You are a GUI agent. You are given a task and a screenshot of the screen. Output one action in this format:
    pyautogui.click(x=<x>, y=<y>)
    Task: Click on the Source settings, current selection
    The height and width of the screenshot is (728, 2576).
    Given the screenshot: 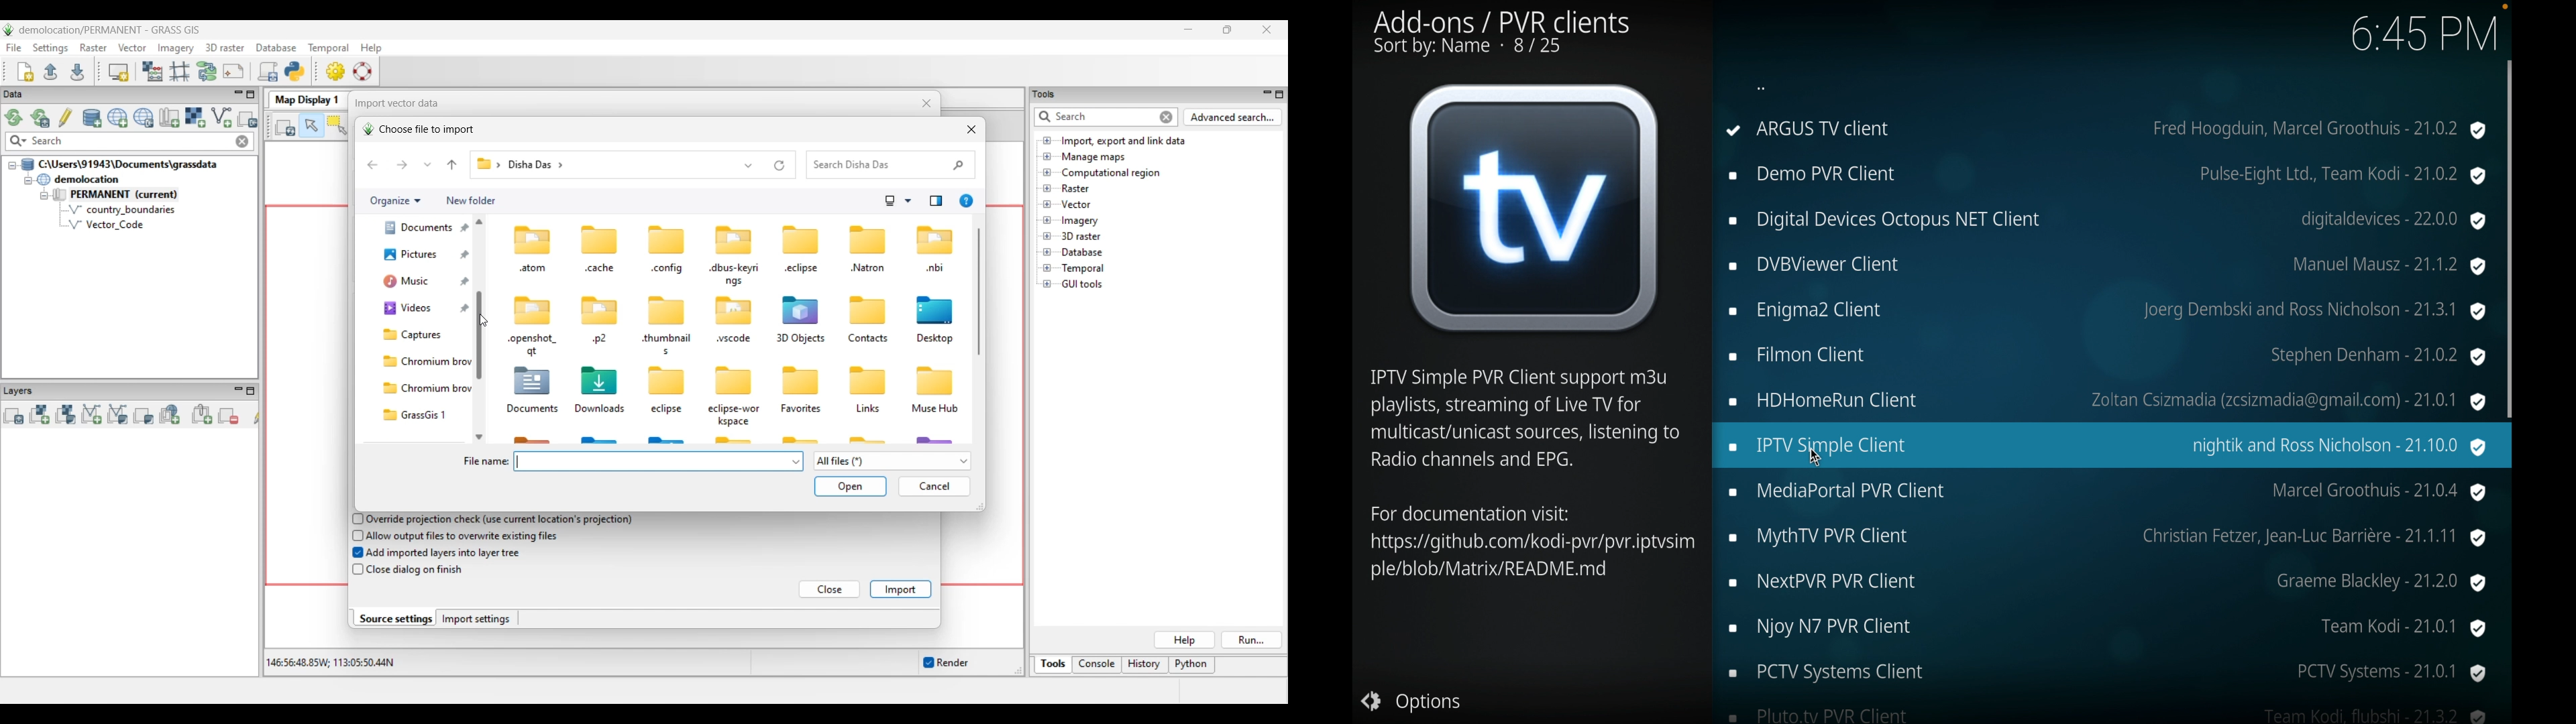 What is the action you would take?
    pyautogui.click(x=394, y=618)
    